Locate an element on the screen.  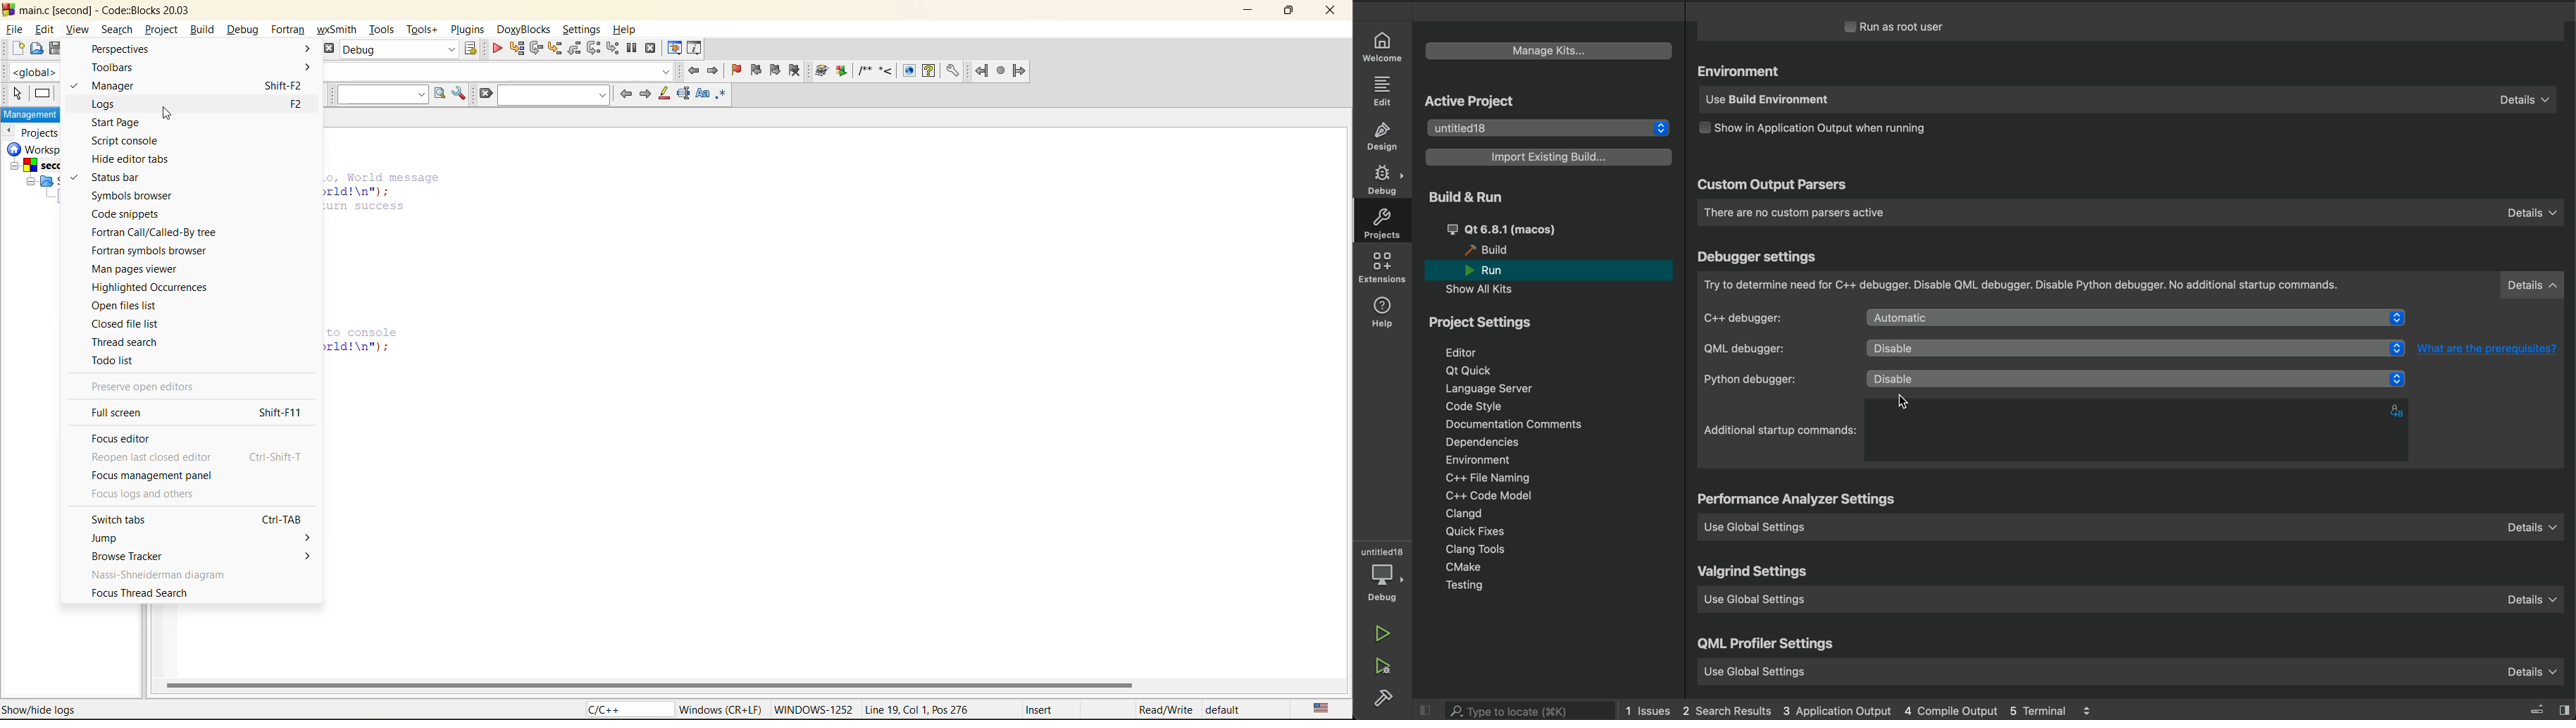
full screen is located at coordinates (125, 414).